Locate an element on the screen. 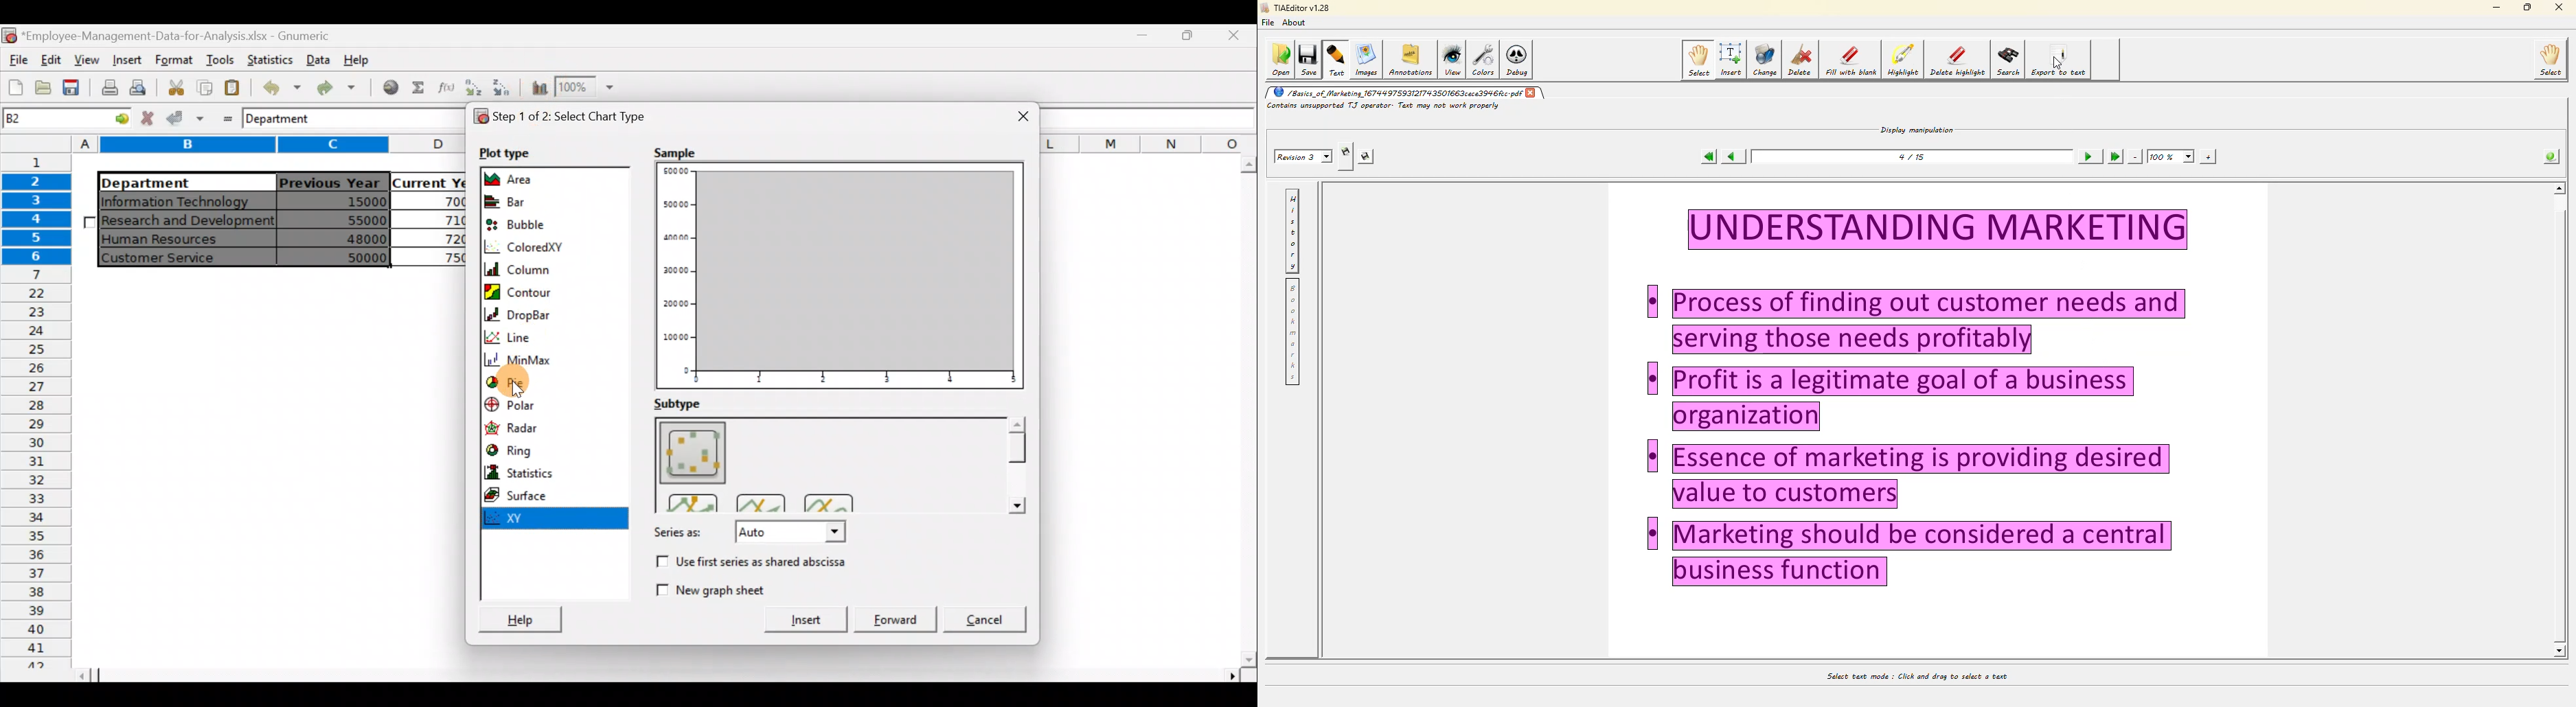 The image size is (2576, 728). Paste the clipboard is located at coordinates (235, 88).